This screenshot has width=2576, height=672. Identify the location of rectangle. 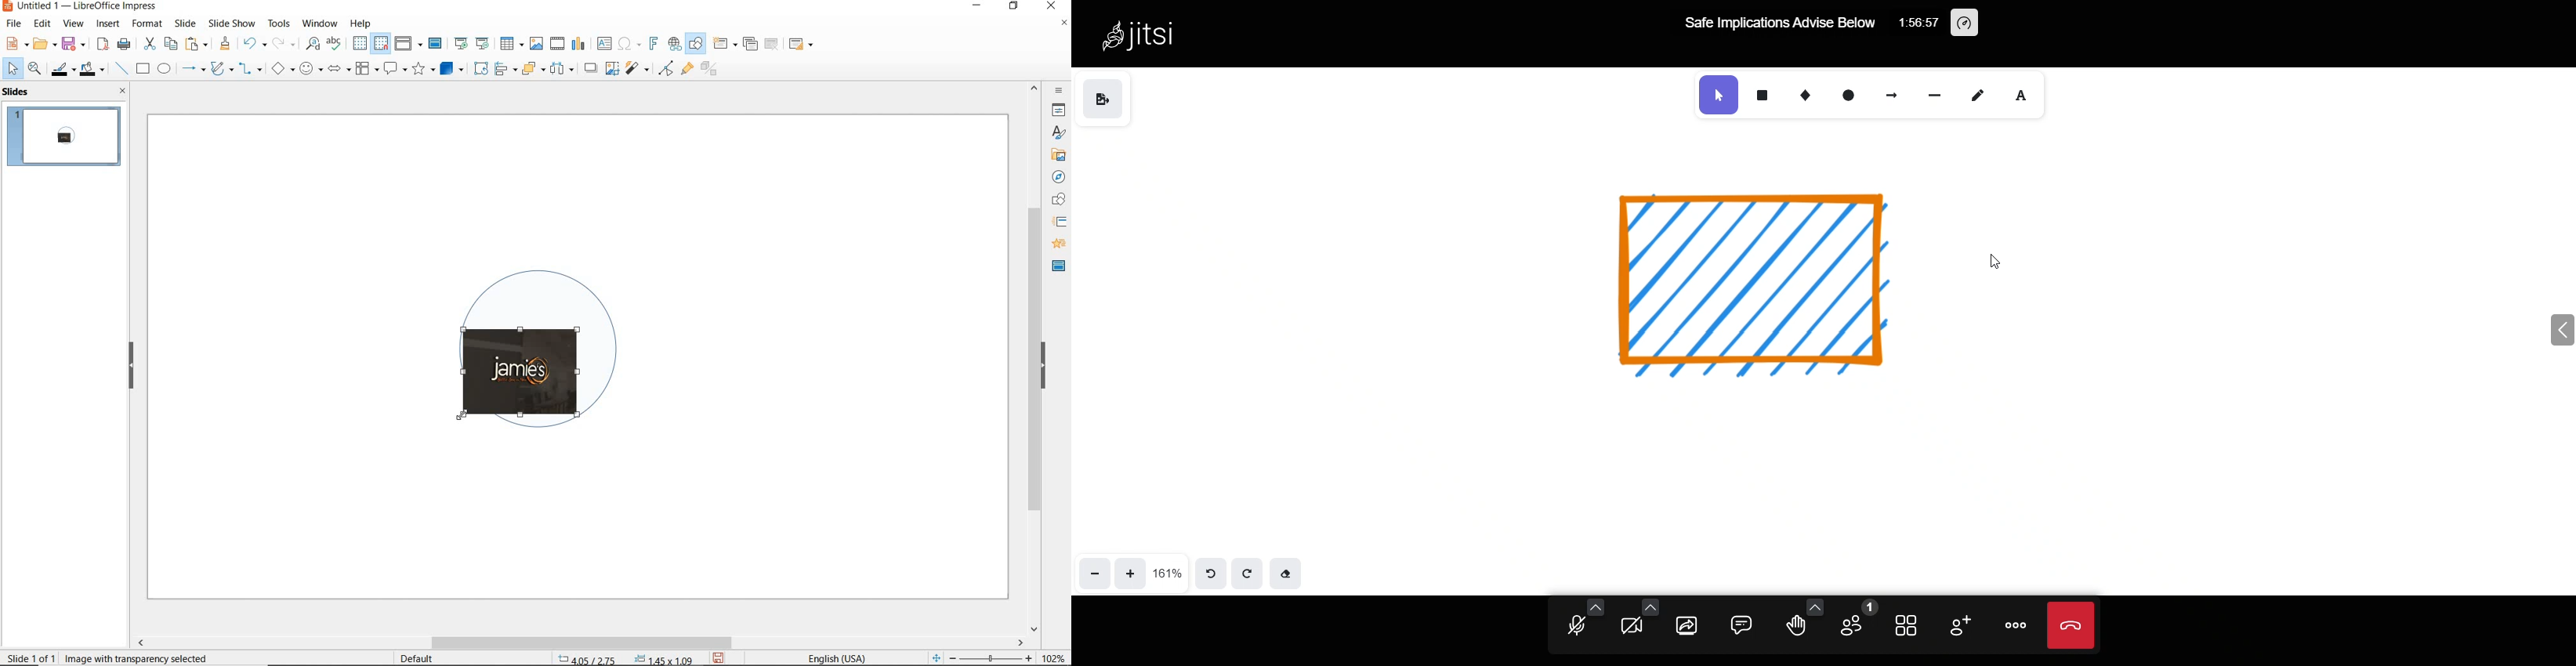
(142, 70).